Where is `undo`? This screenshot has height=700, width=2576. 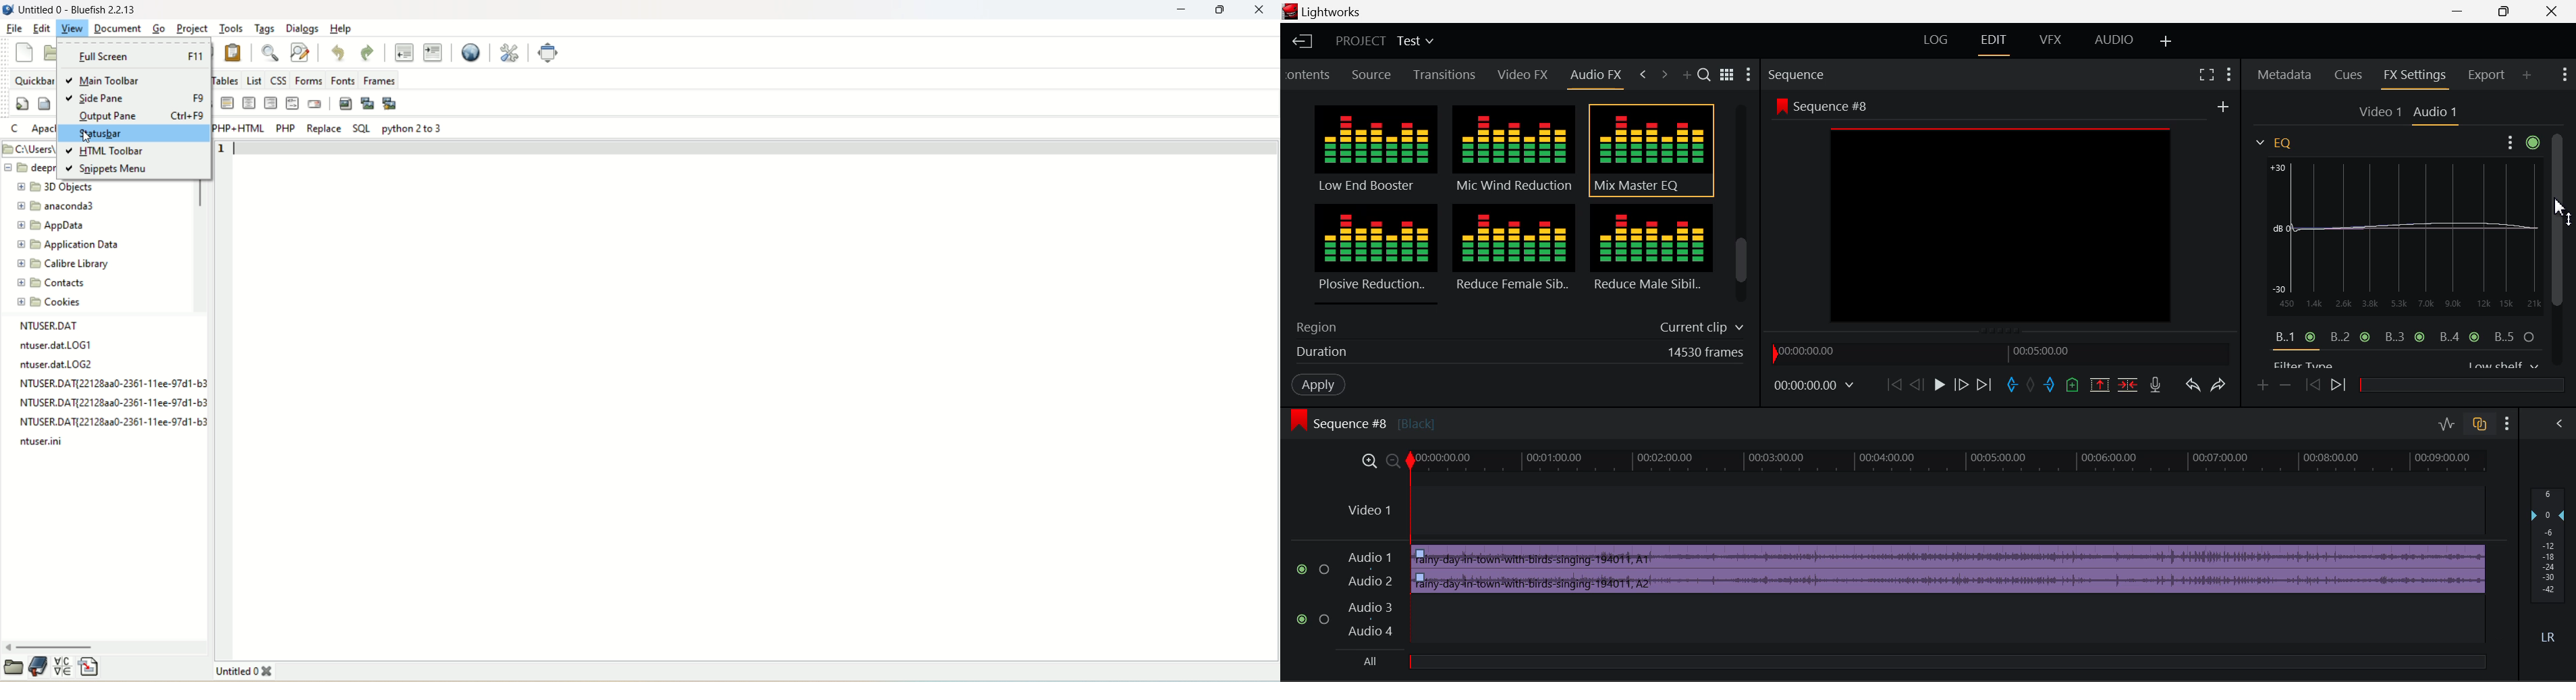
undo is located at coordinates (339, 52).